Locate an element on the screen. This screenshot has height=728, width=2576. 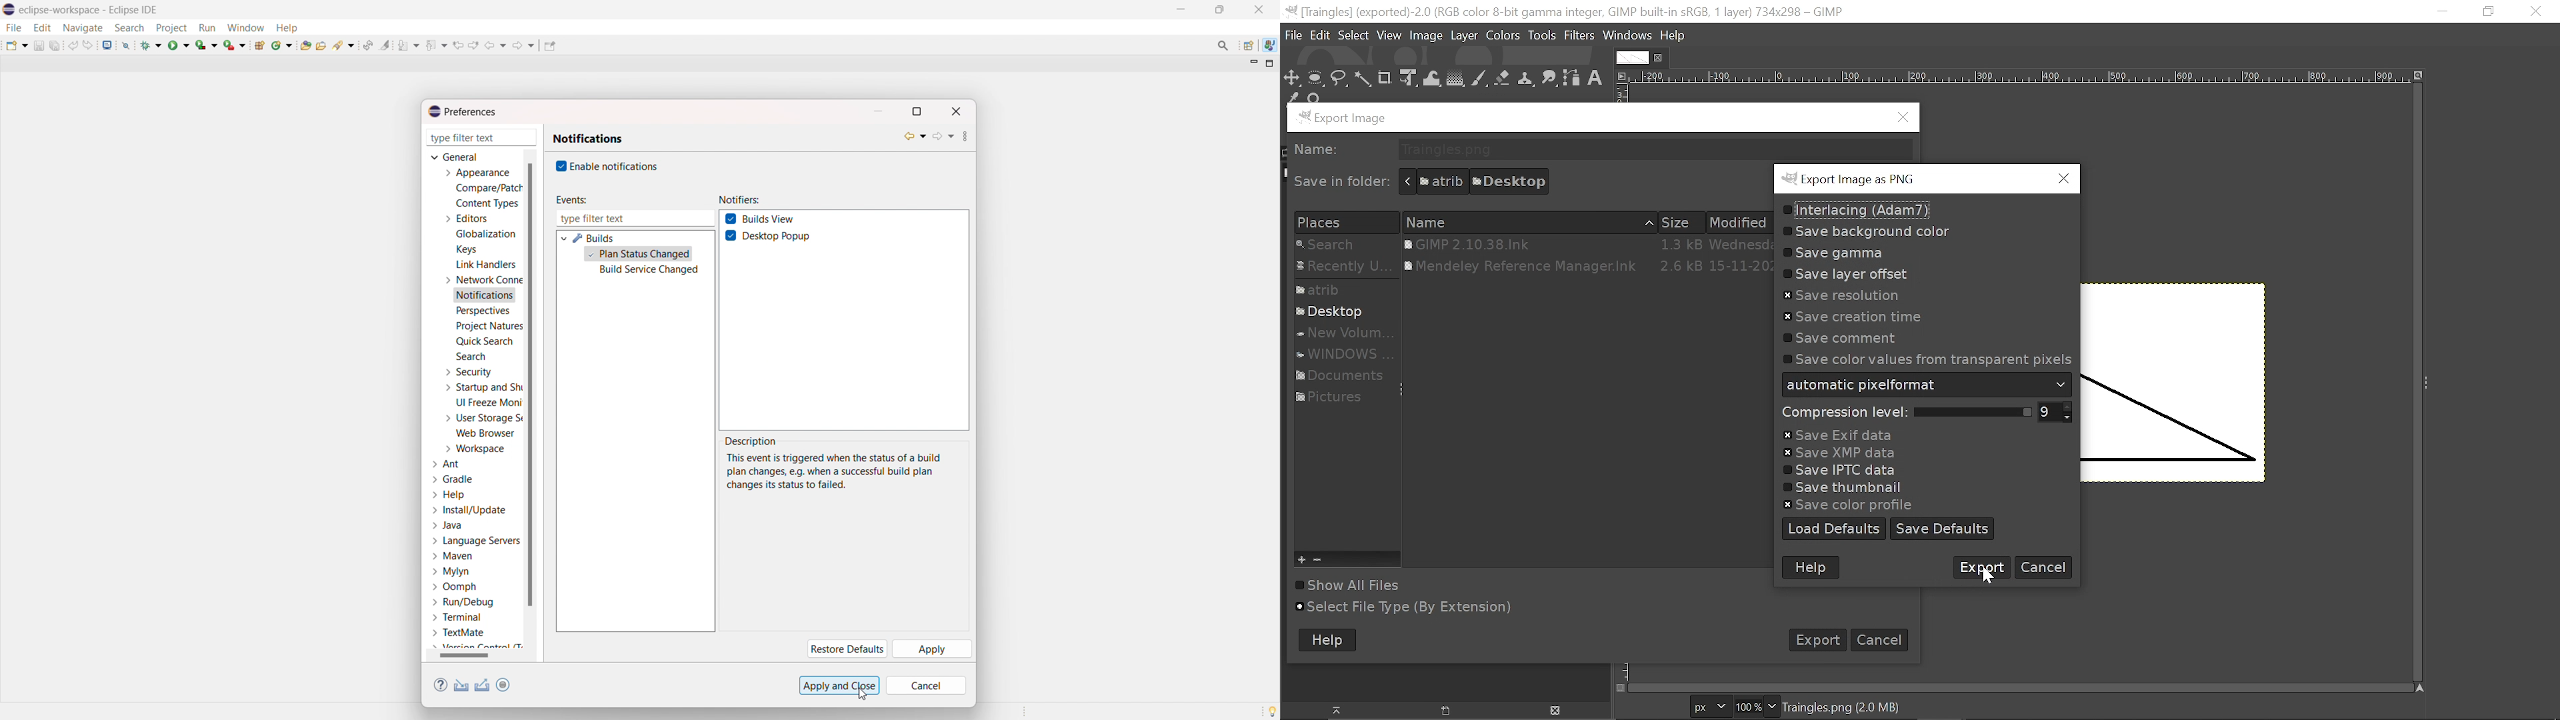
Zoom option is located at coordinates (1772, 706).